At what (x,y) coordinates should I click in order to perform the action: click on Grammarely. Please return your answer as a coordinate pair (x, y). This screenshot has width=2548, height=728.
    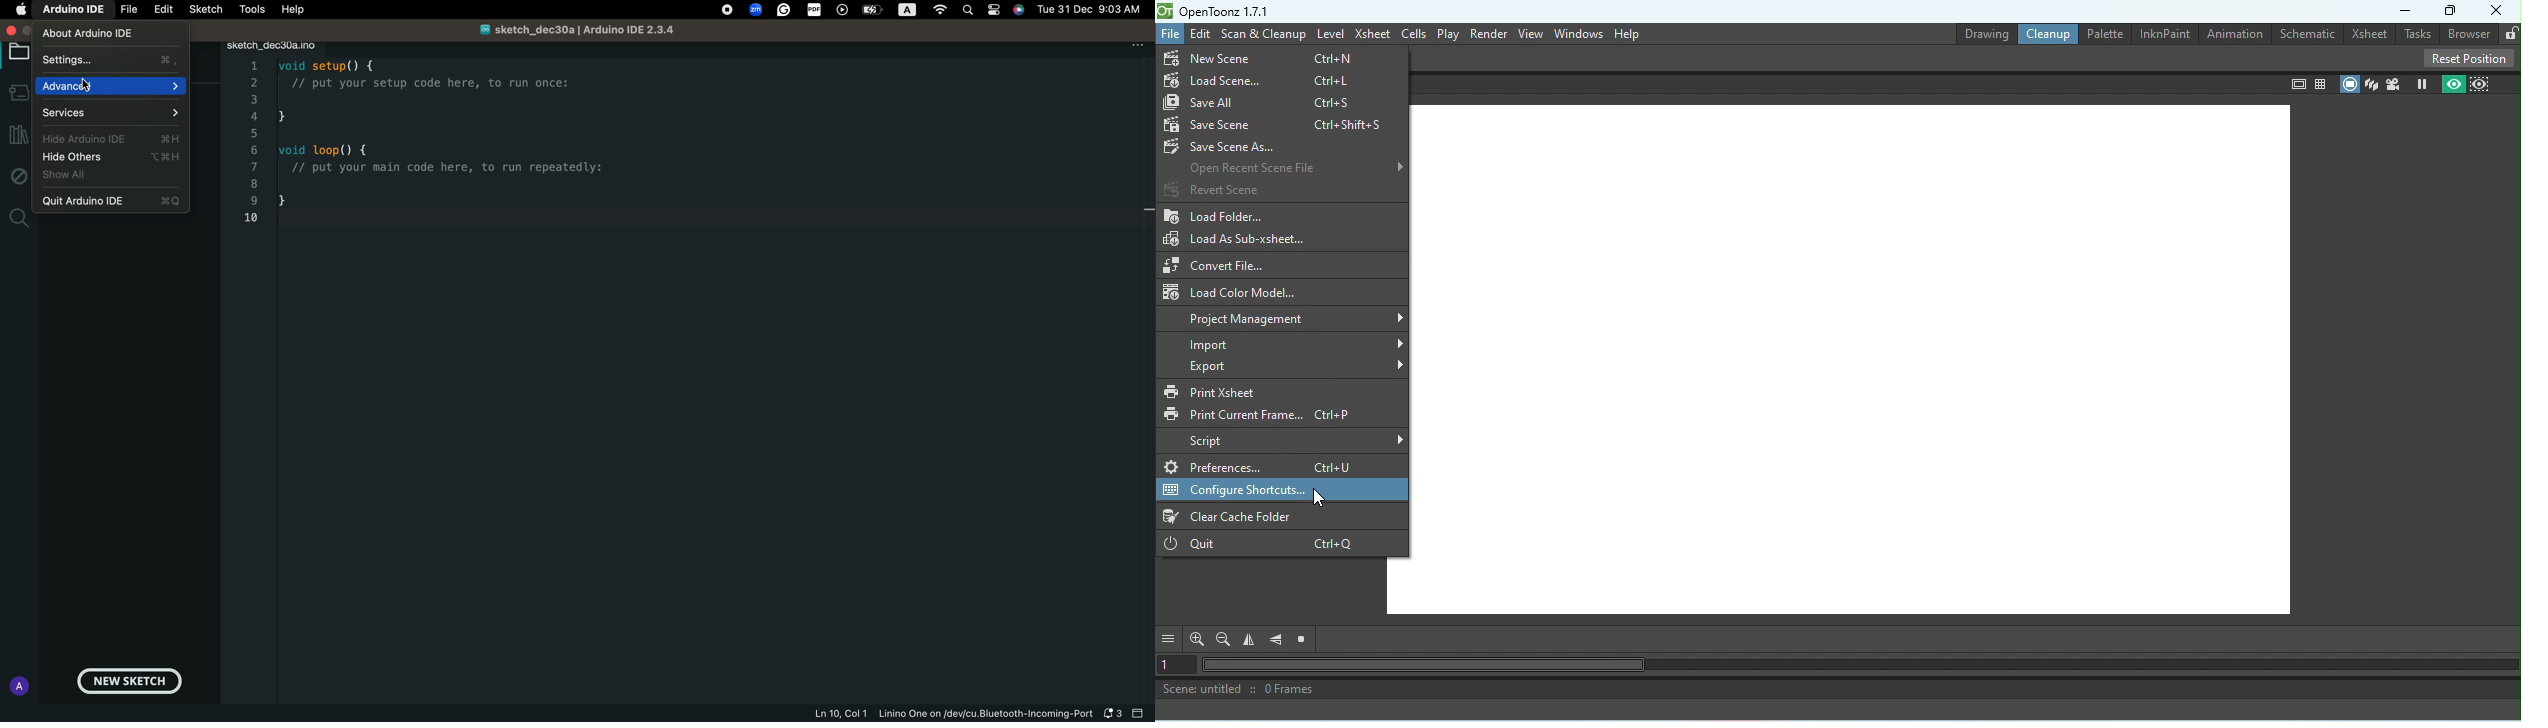
    Looking at the image, I should click on (784, 11).